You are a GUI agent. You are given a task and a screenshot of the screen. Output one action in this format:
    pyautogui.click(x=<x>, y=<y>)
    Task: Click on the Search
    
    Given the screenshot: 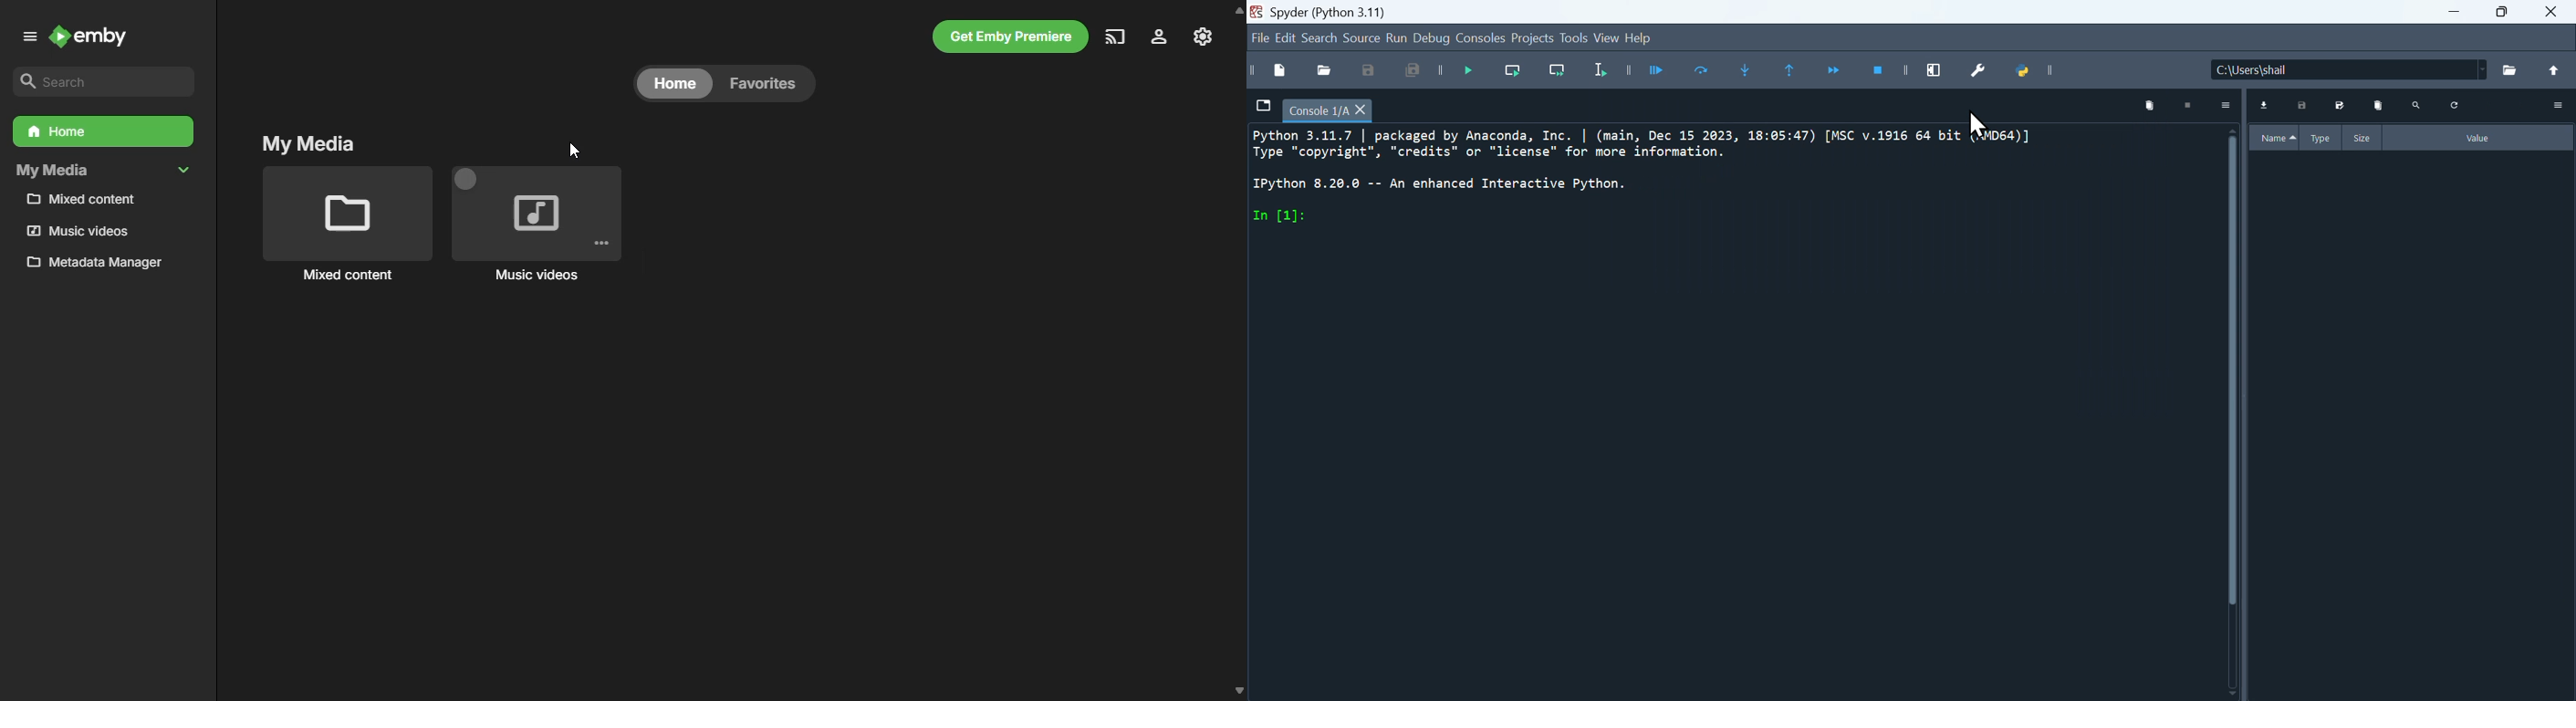 What is the action you would take?
    pyautogui.click(x=1323, y=37)
    